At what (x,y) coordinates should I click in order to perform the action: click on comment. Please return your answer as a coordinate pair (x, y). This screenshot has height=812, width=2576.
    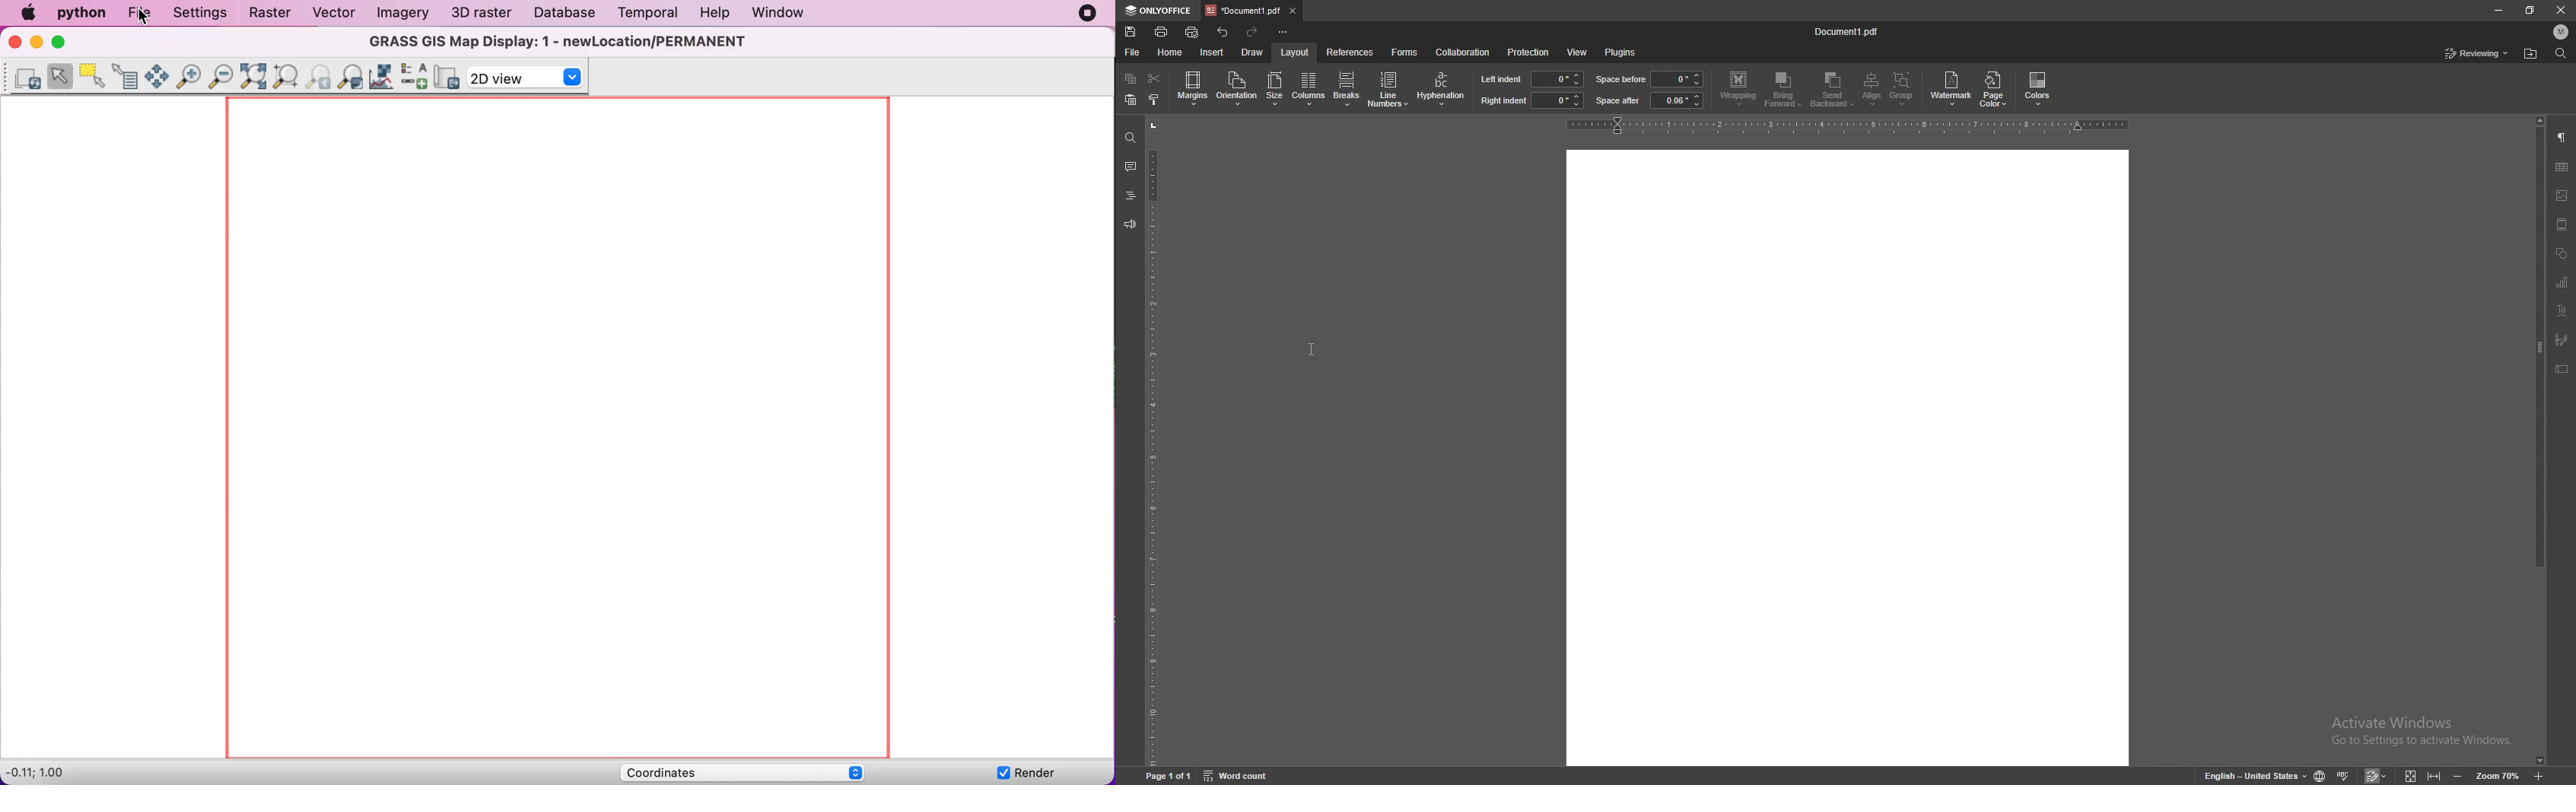
    Looking at the image, I should click on (1131, 167).